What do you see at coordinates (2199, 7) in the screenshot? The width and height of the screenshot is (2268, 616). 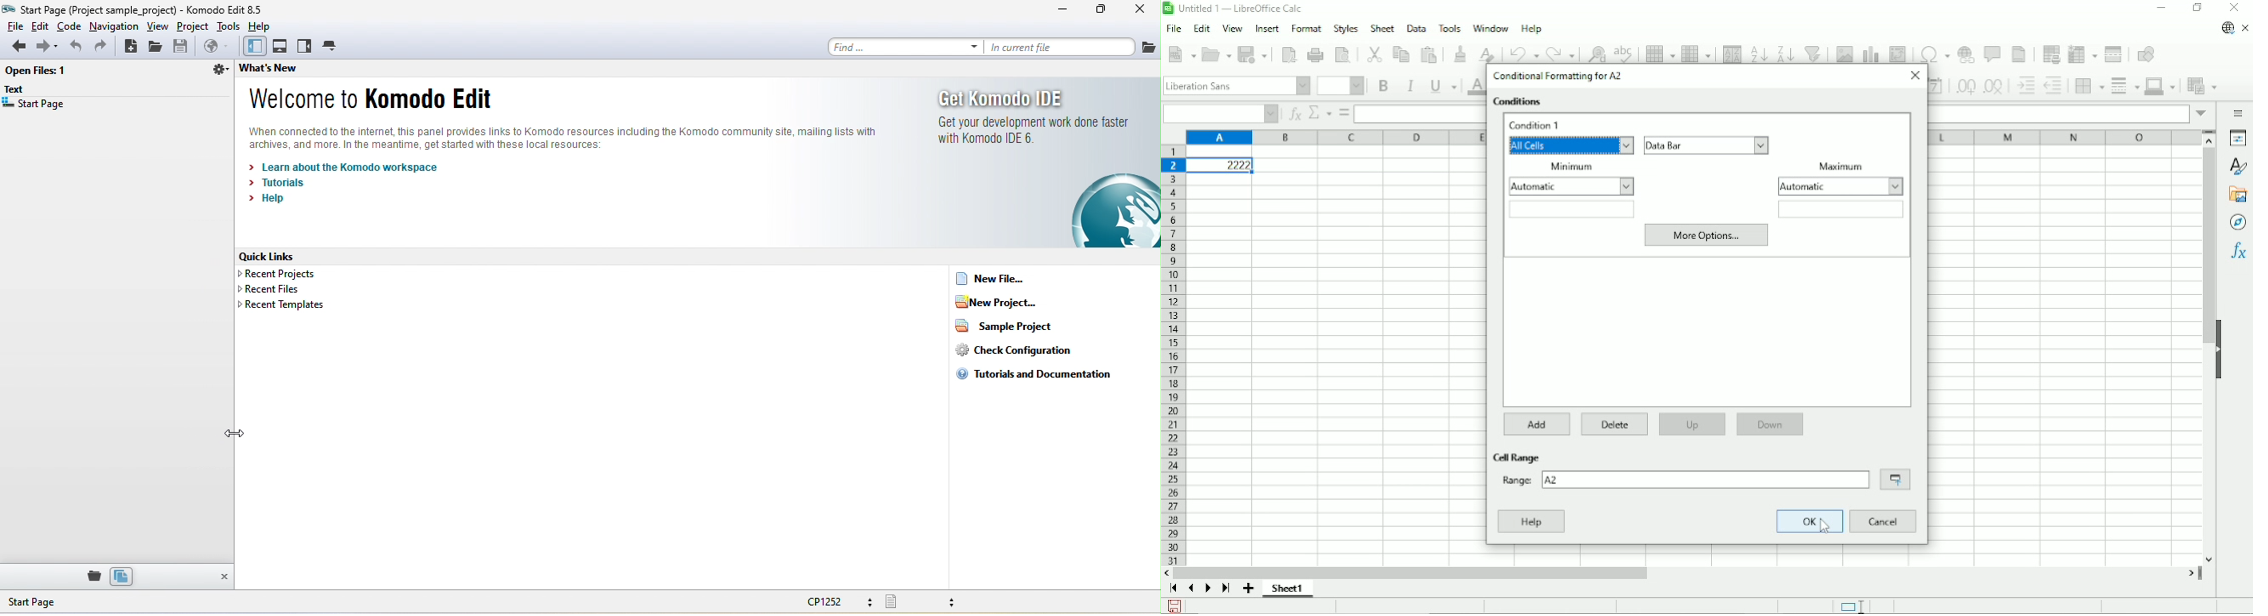 I see `Restore down` at bounding box center [2199, 7].